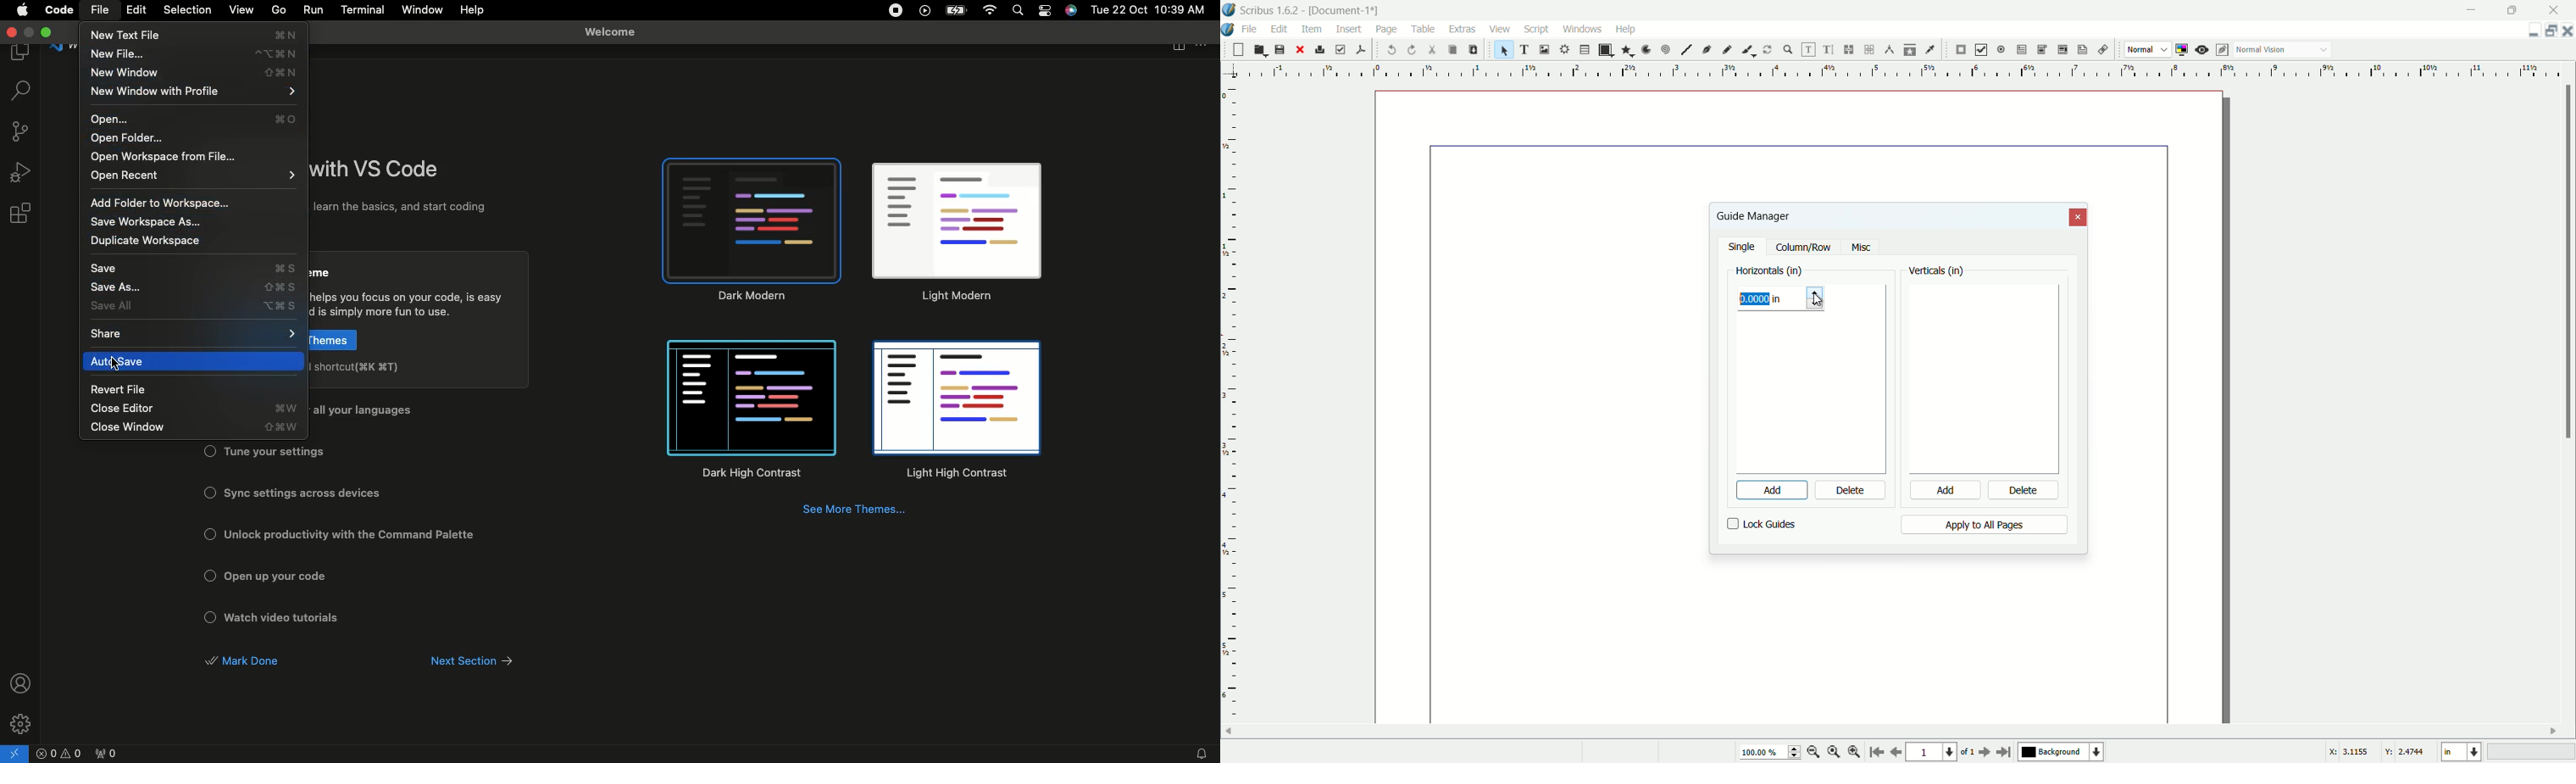 The height and width of the screenshot is (784, 2576). What do you see at coordinates (1981, 49) in the screenshot?
I see `pdf check box` at bounding box center [1981, 49].